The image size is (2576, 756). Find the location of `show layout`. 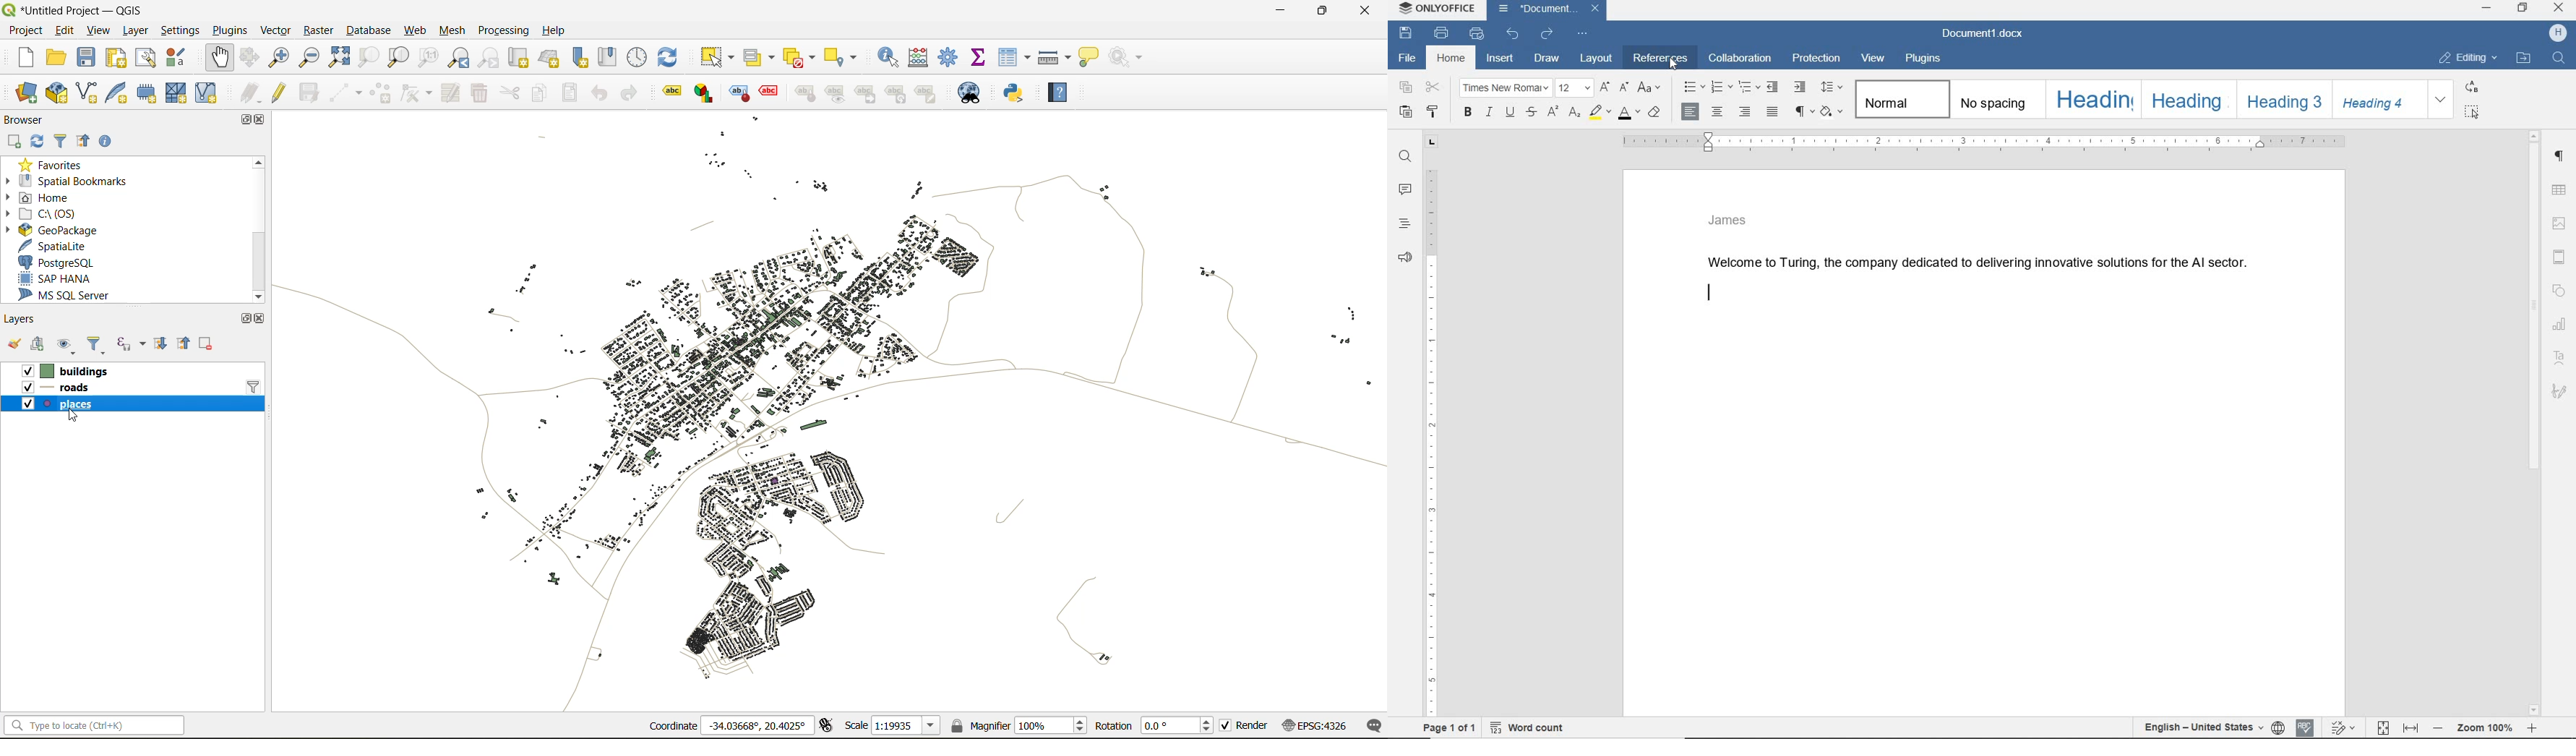

show layout is located at coordinates (147, 58).